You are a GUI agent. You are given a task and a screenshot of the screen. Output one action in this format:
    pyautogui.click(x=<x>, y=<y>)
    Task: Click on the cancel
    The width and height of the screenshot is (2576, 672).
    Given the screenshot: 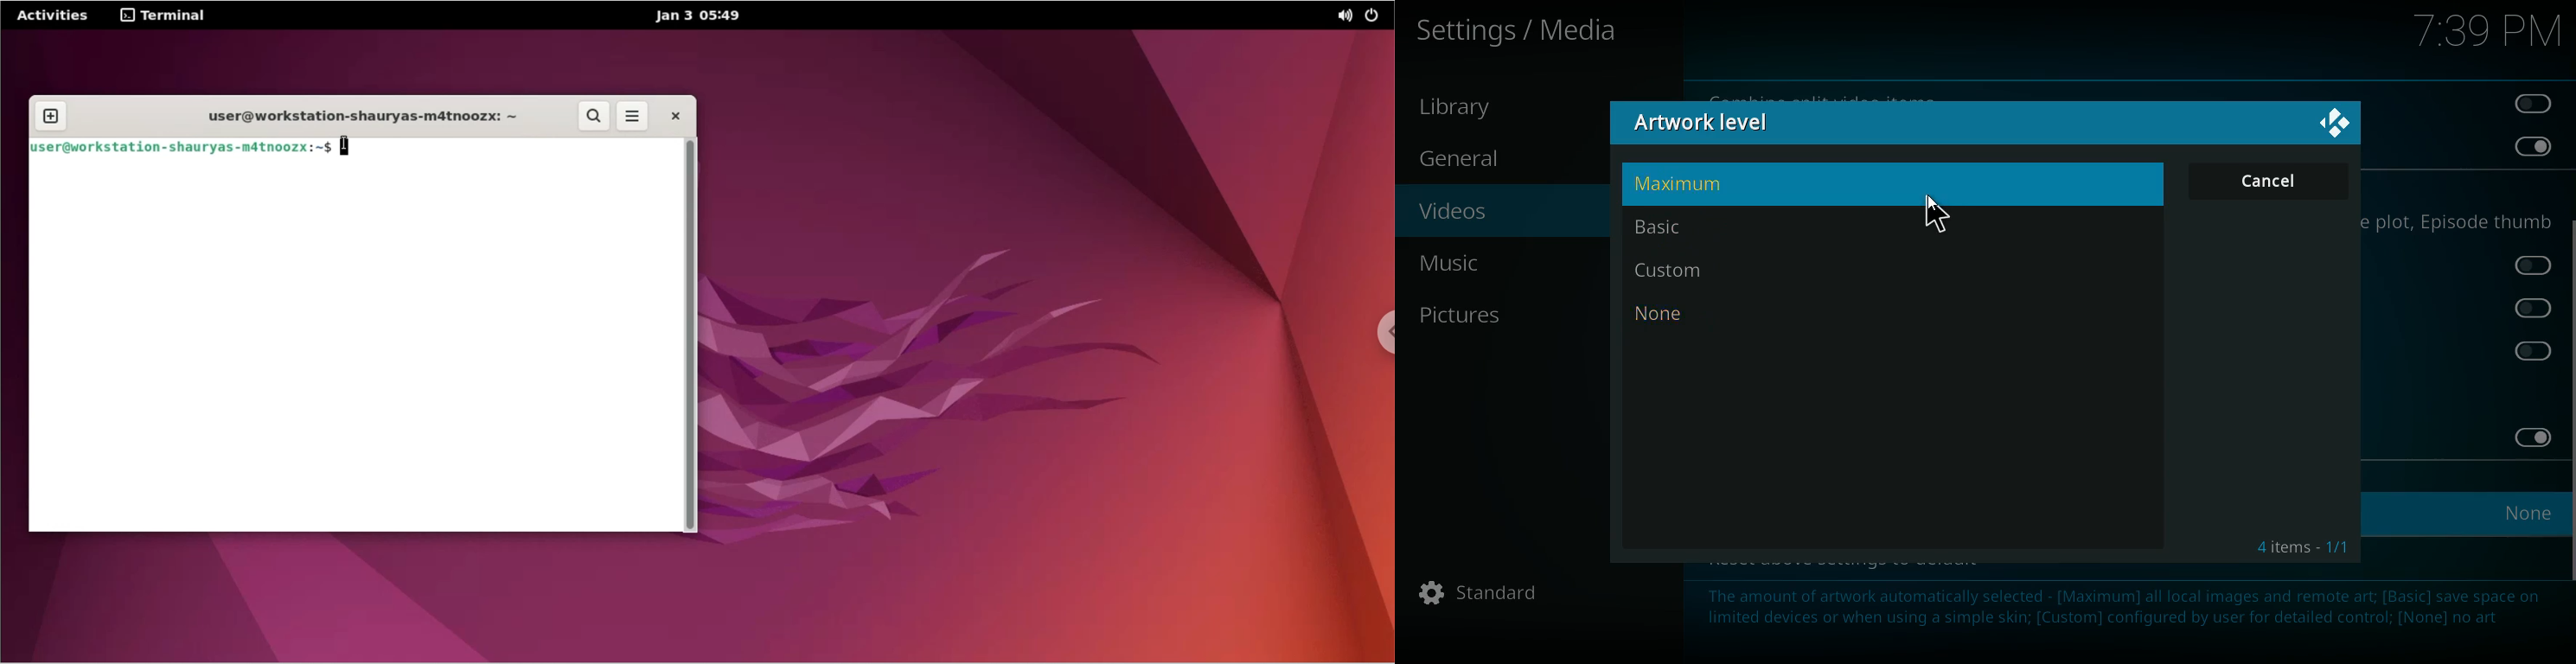 What is the action you would take?
    pyautogui.click(x=2269, y=180)
    